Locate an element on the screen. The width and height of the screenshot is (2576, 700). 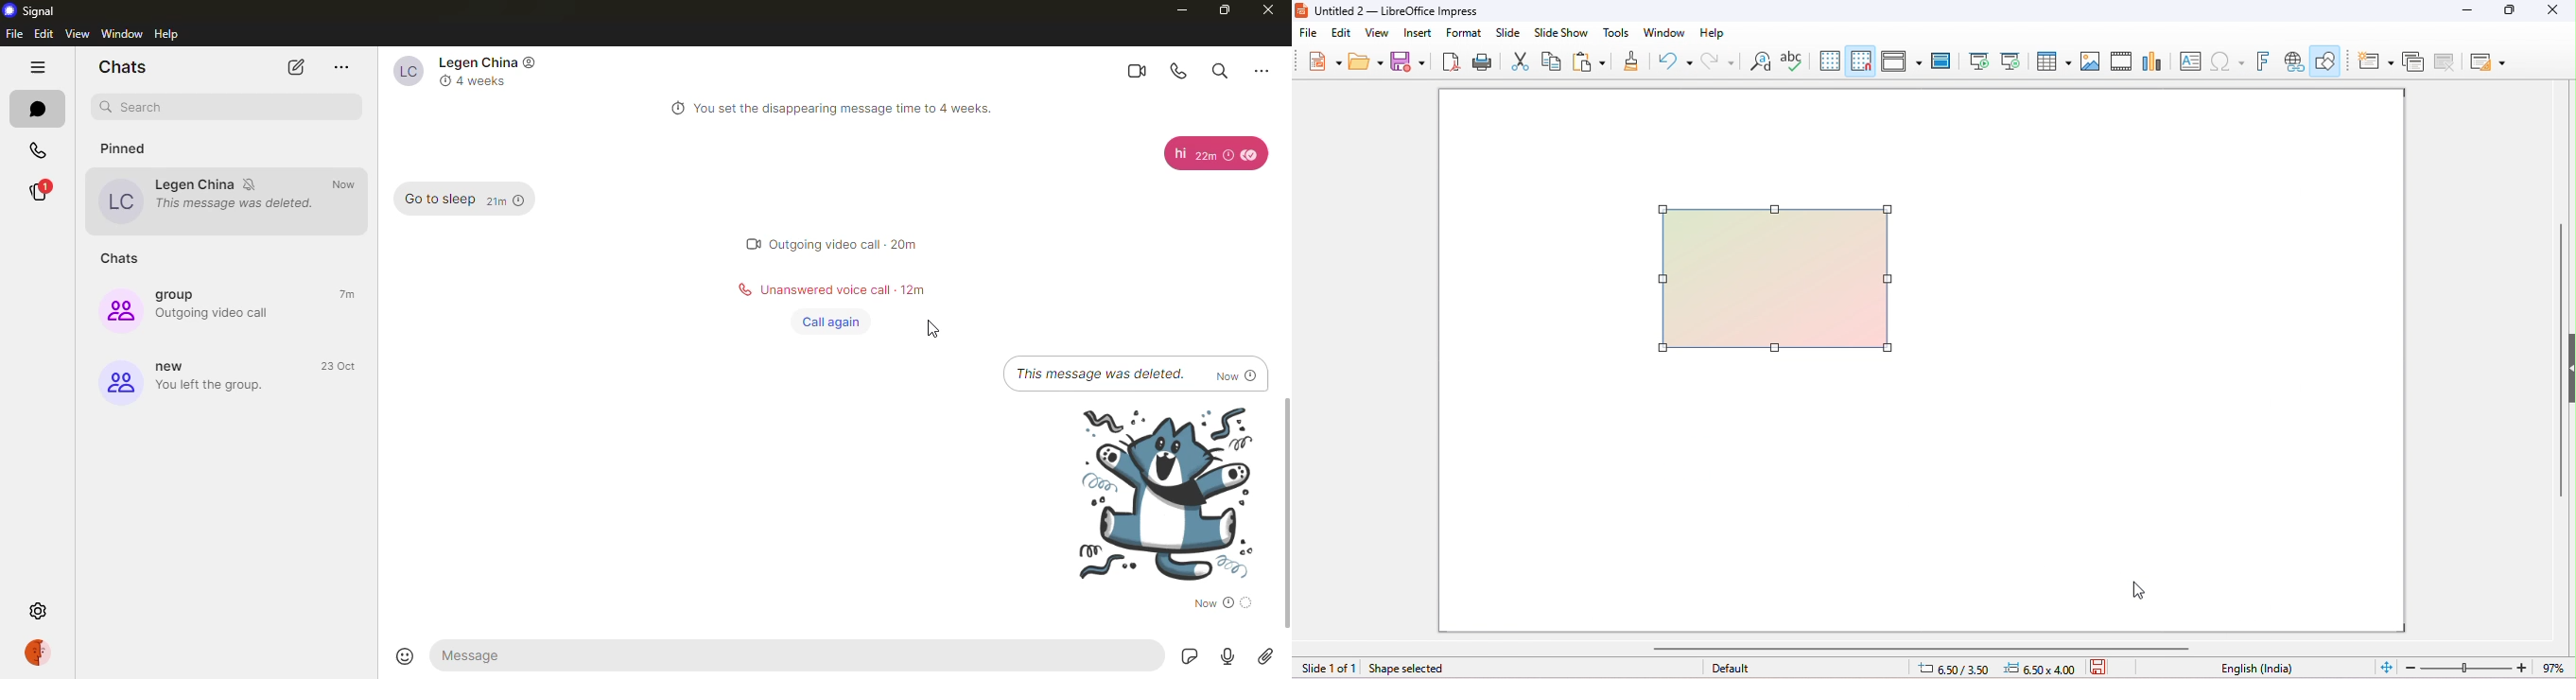
group profile is located at coordinates (117, 310).